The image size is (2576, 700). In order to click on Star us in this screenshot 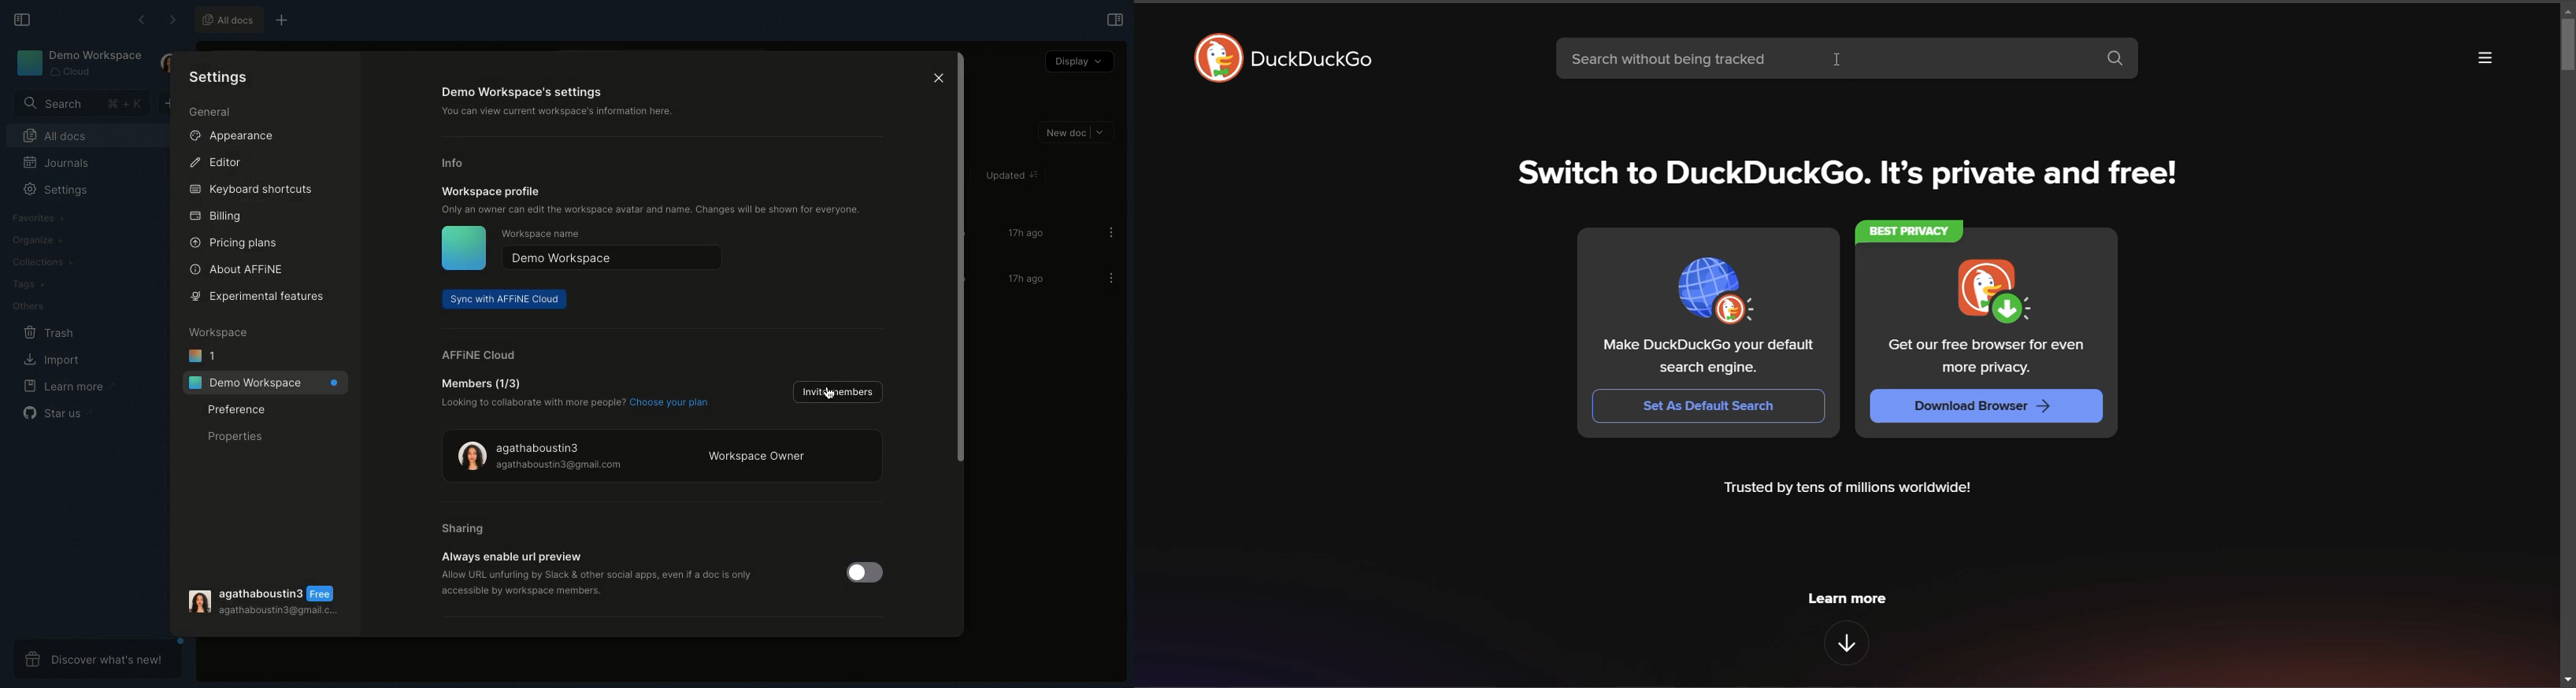, I will do `click(58, 412)`.